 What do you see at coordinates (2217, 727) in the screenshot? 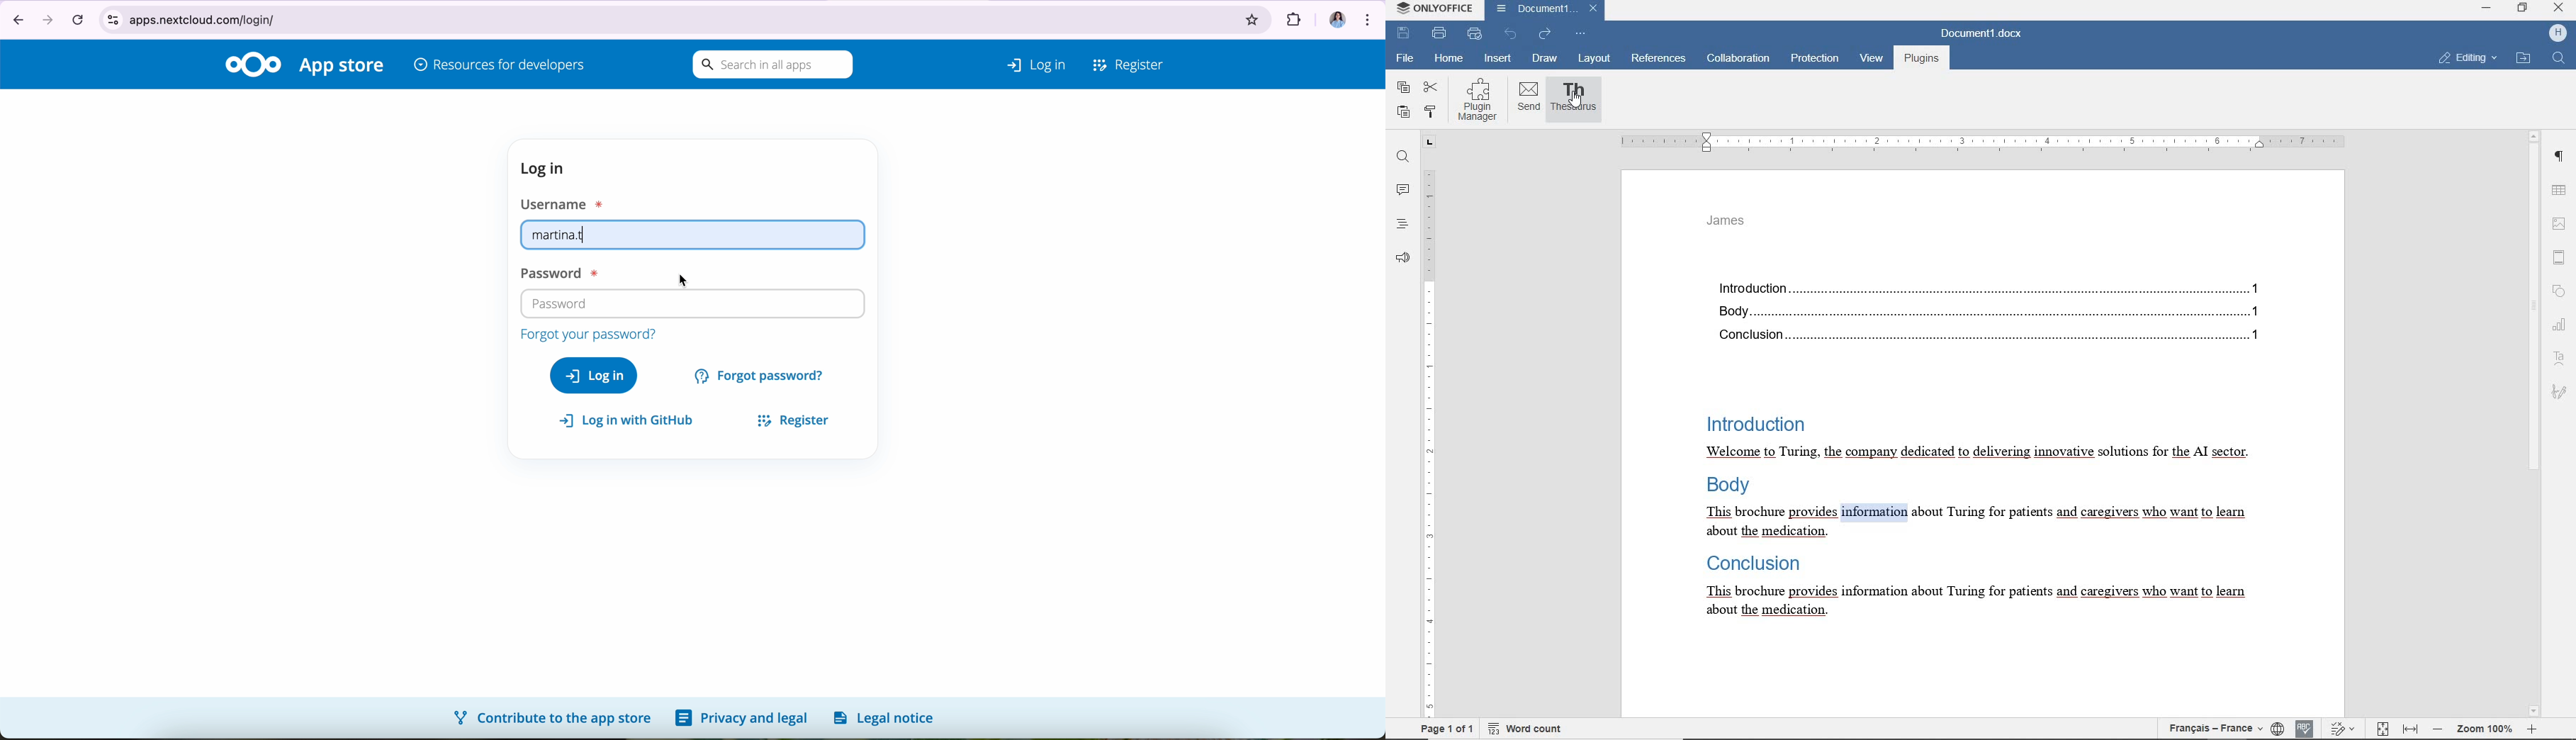
I see `TEXT LANGUAGE` at bounding box center [2217, 727].